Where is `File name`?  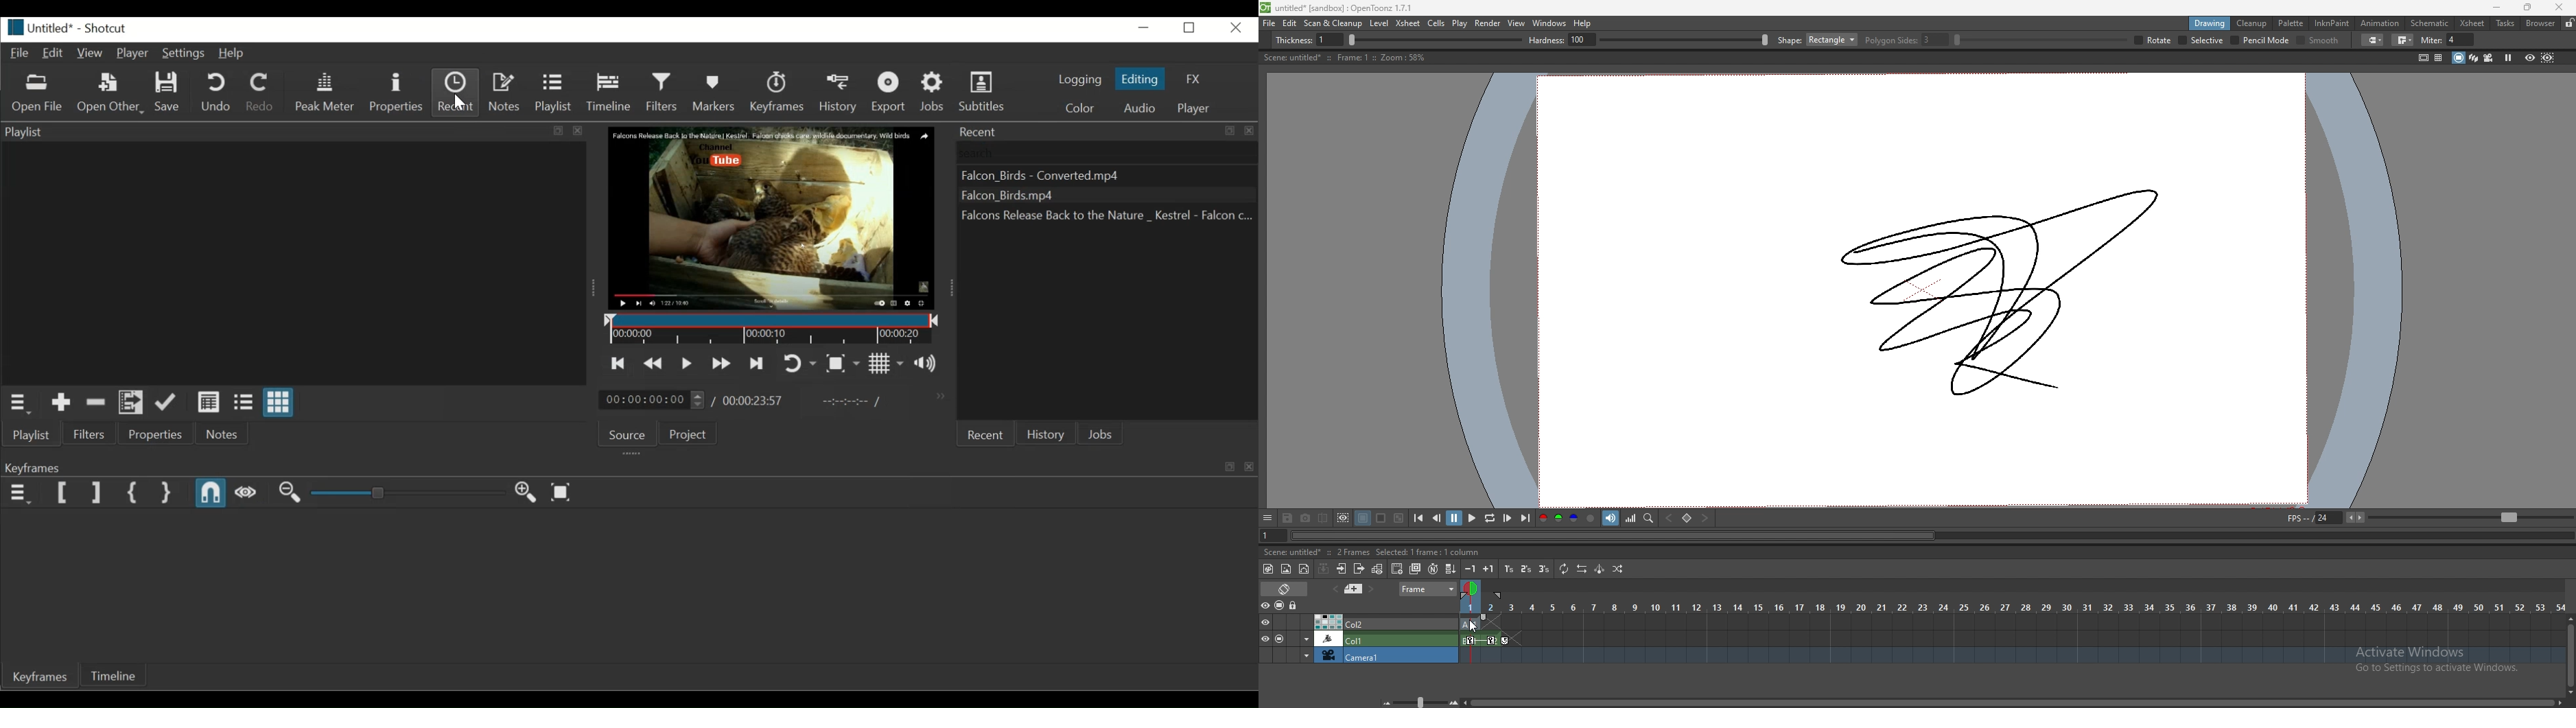 File name is located at coordinates (1093, 197).